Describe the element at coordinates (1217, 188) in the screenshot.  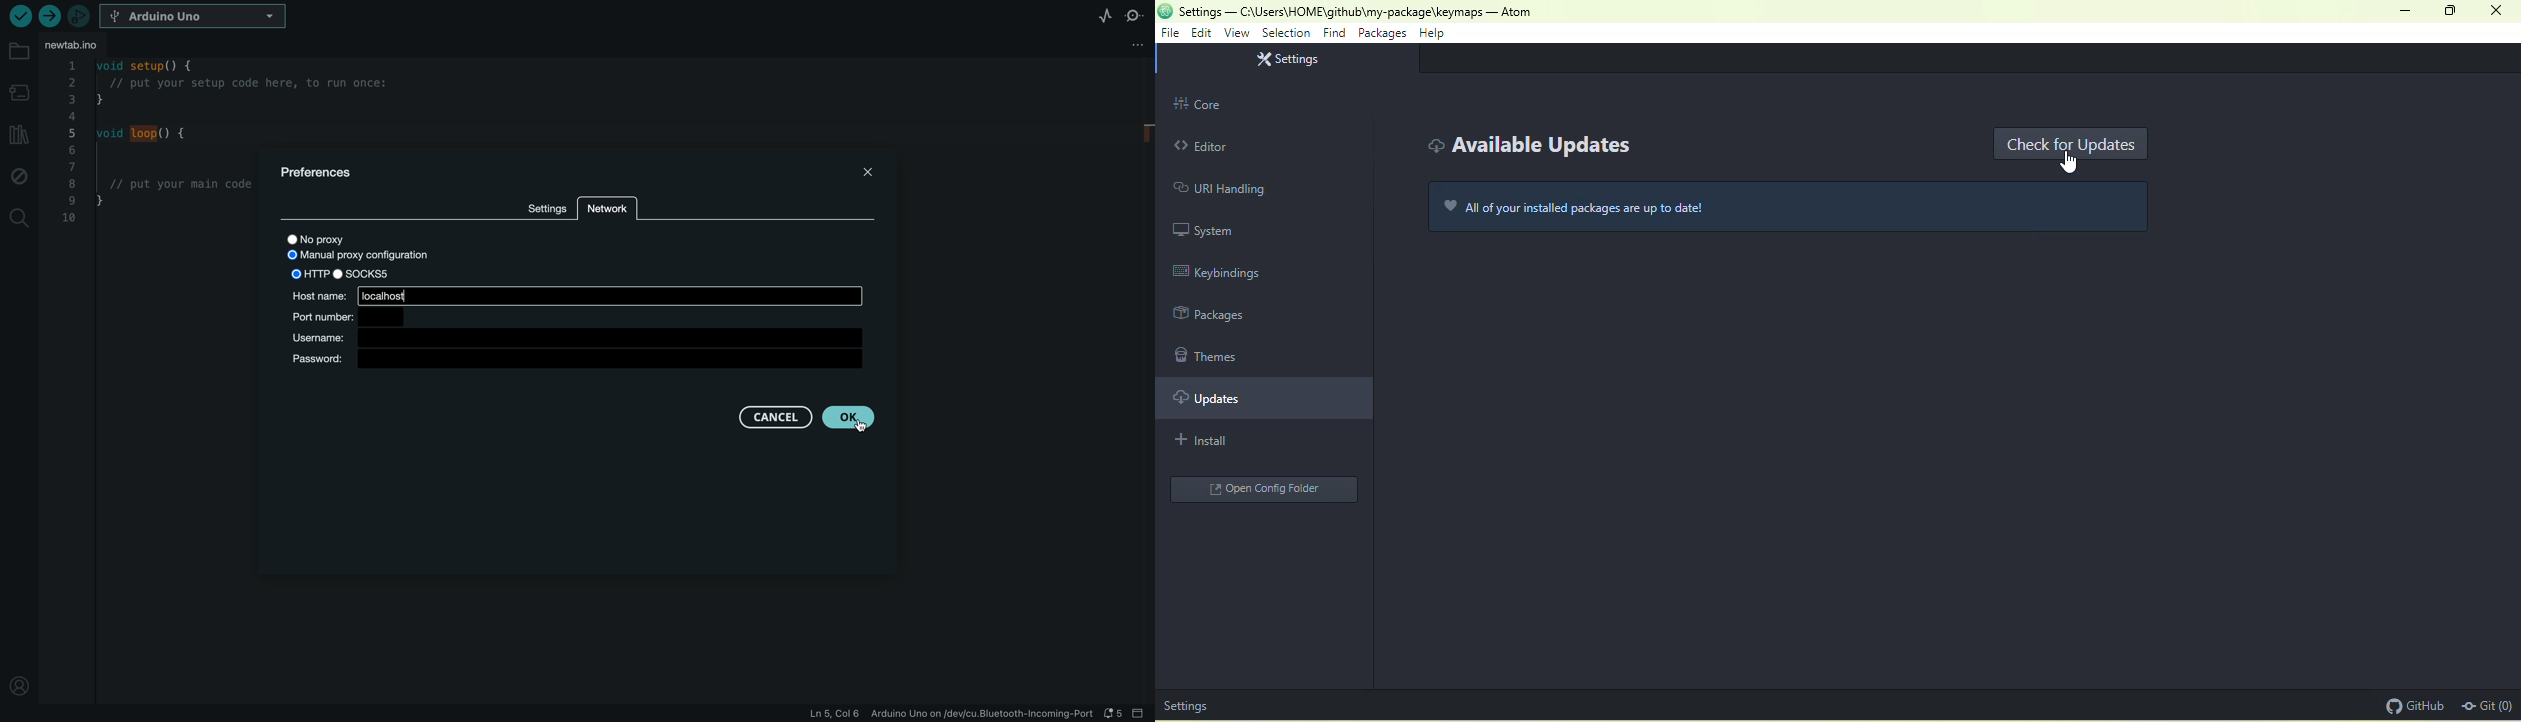
I see `URI Handing` at that location.